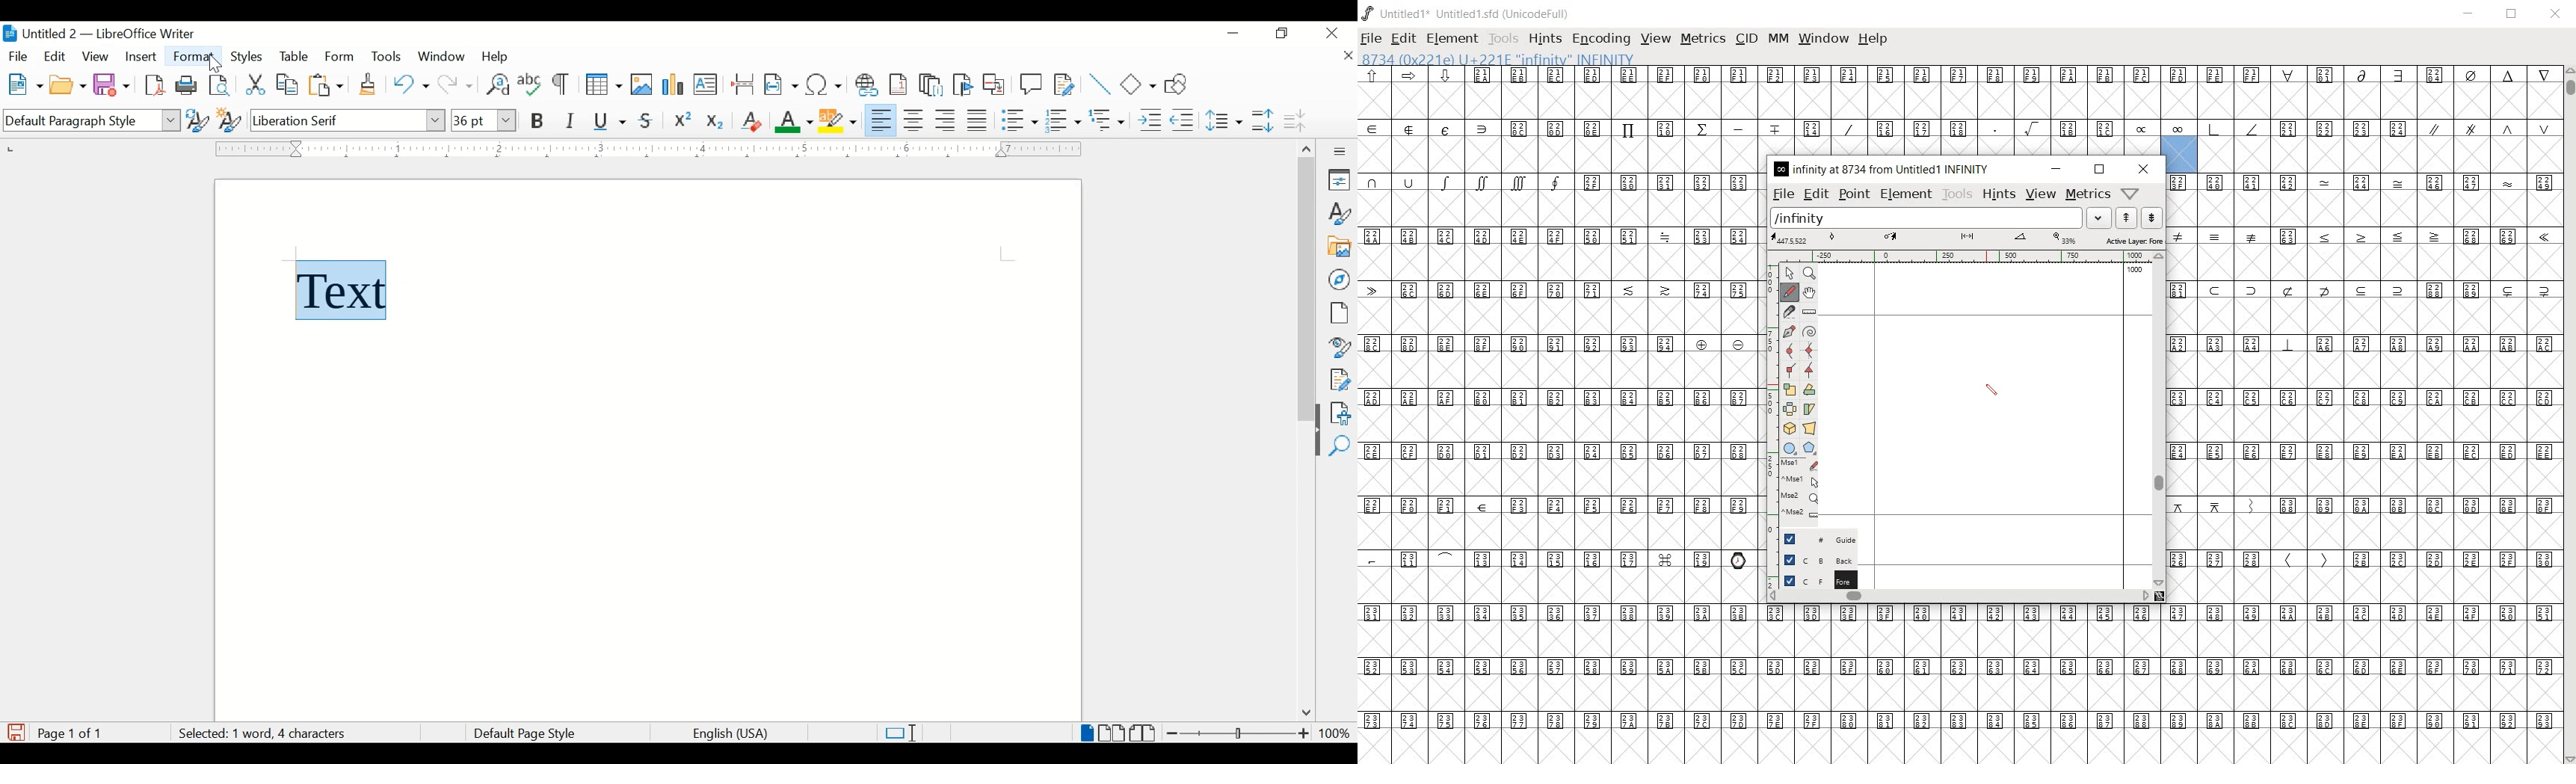  Describe the element at coordinates (562, 86) in the screenshot. I see `toggle formatting marks` at that location.